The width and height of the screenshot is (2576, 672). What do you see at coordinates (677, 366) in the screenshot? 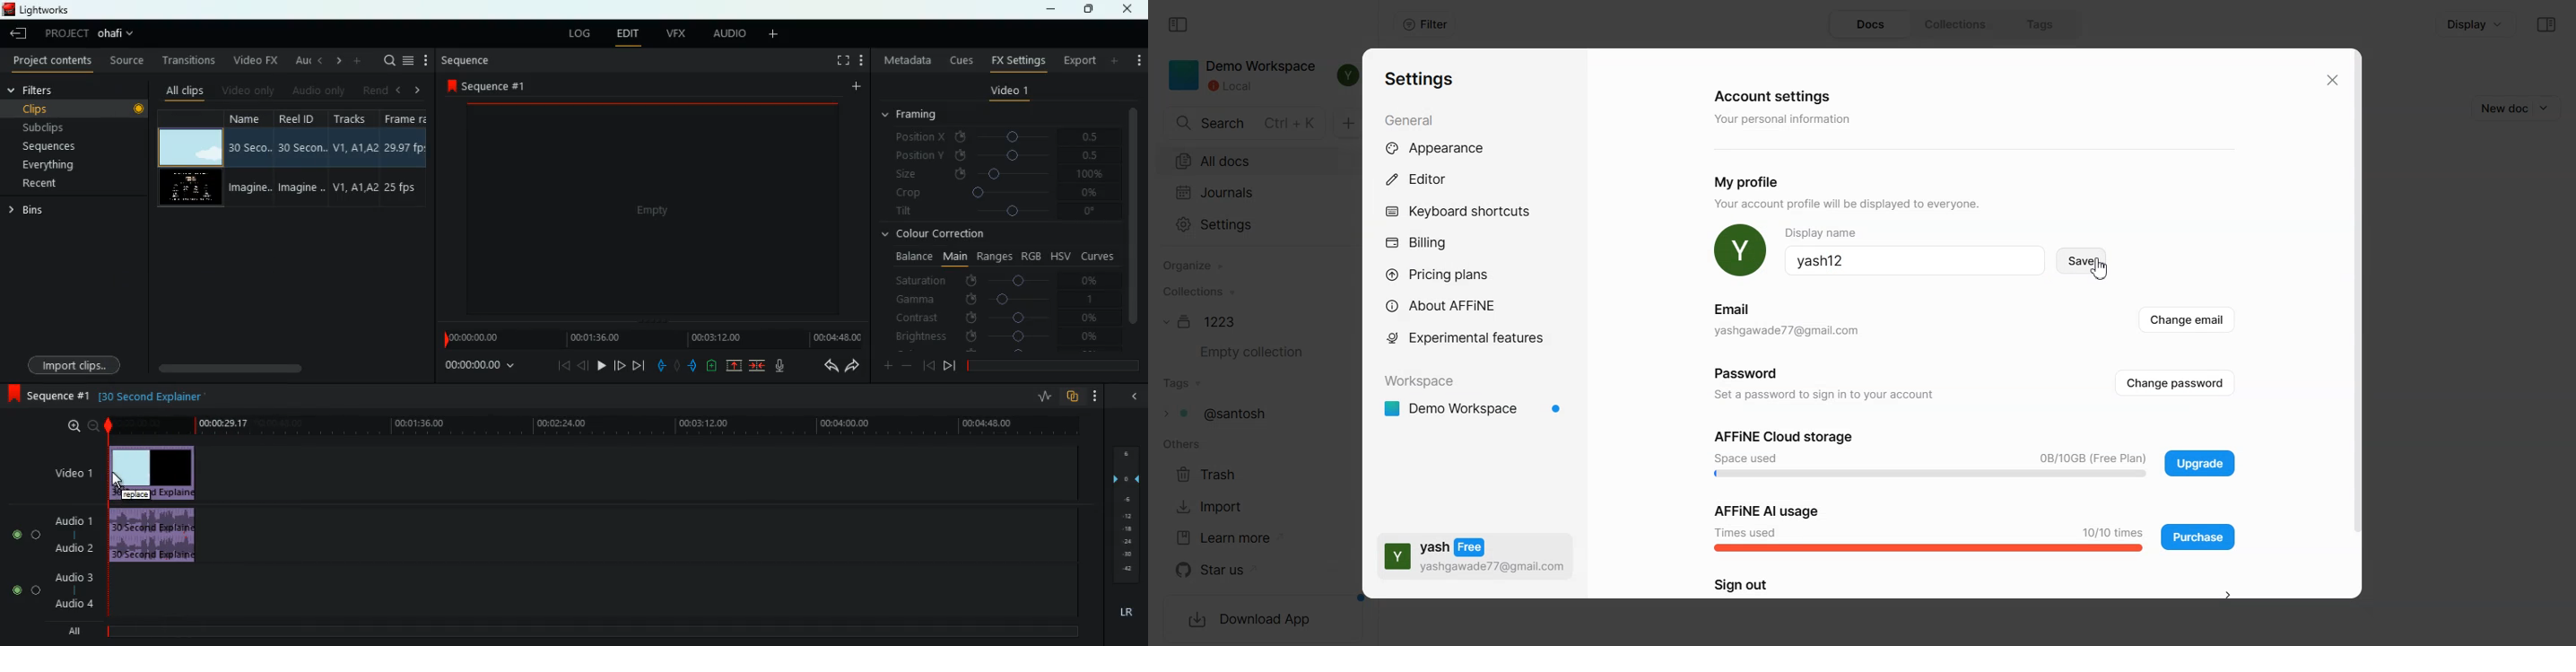
I see `hold` at bounding box center [677, 366].